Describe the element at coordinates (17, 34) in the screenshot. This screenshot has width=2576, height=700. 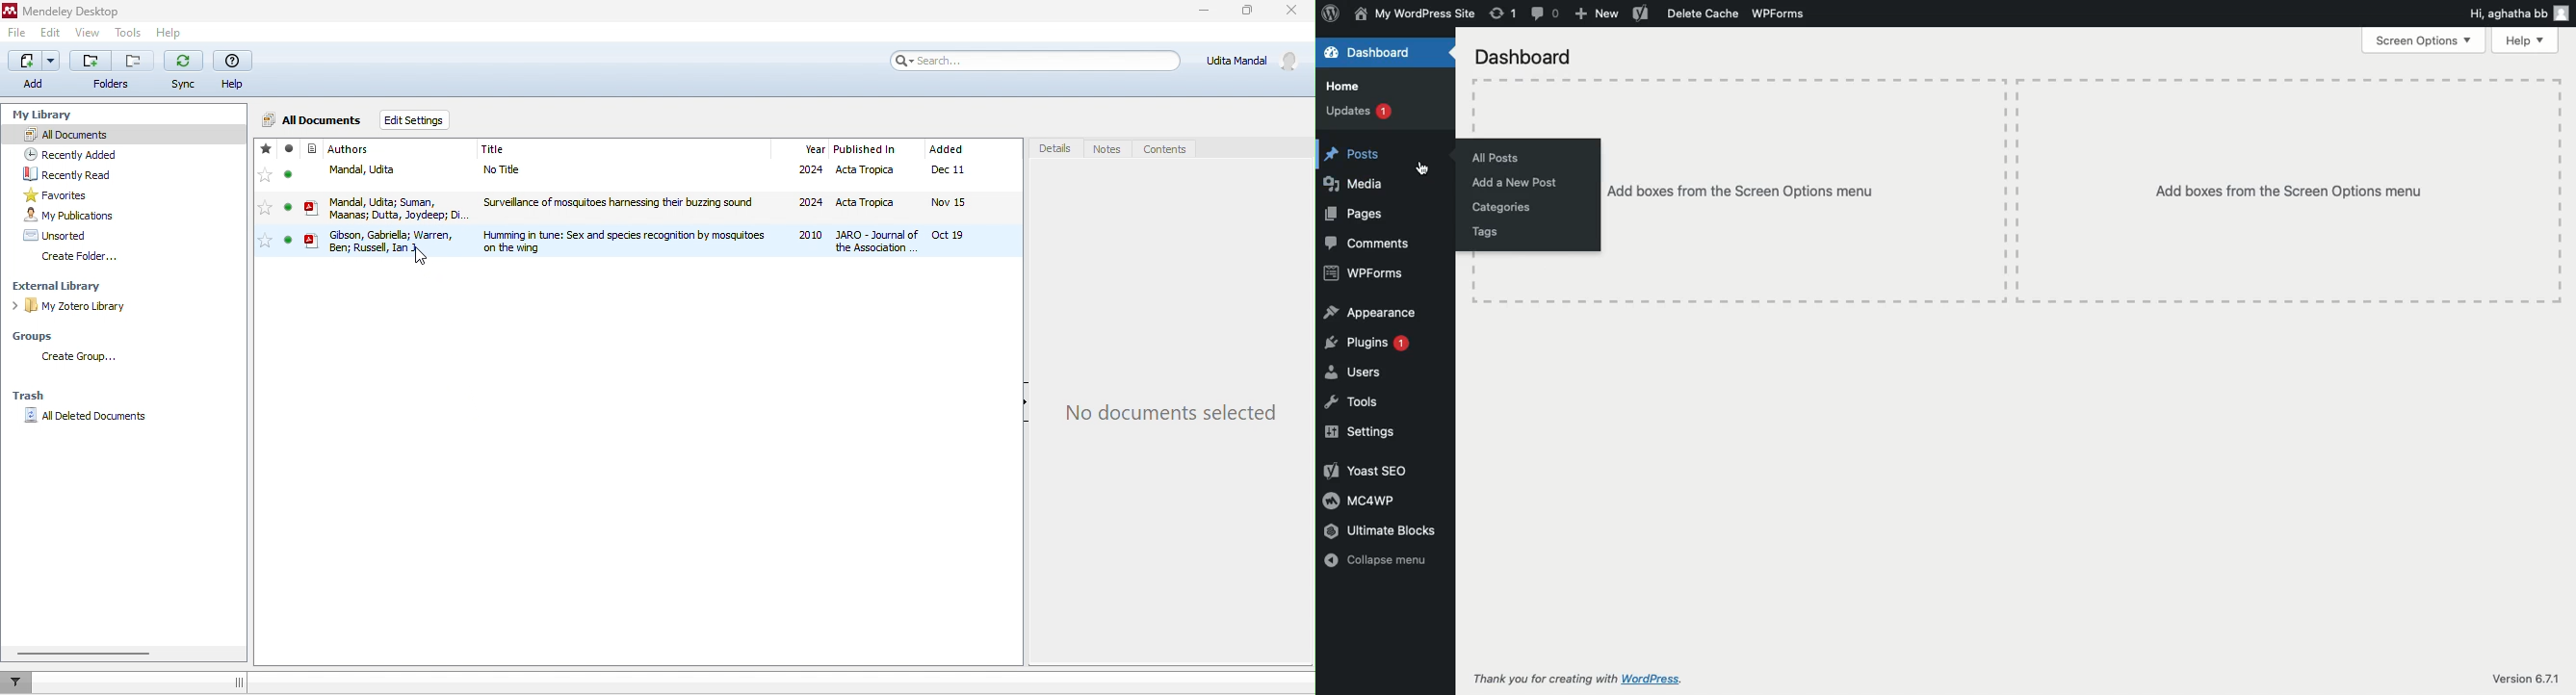
I see `file` at that location.